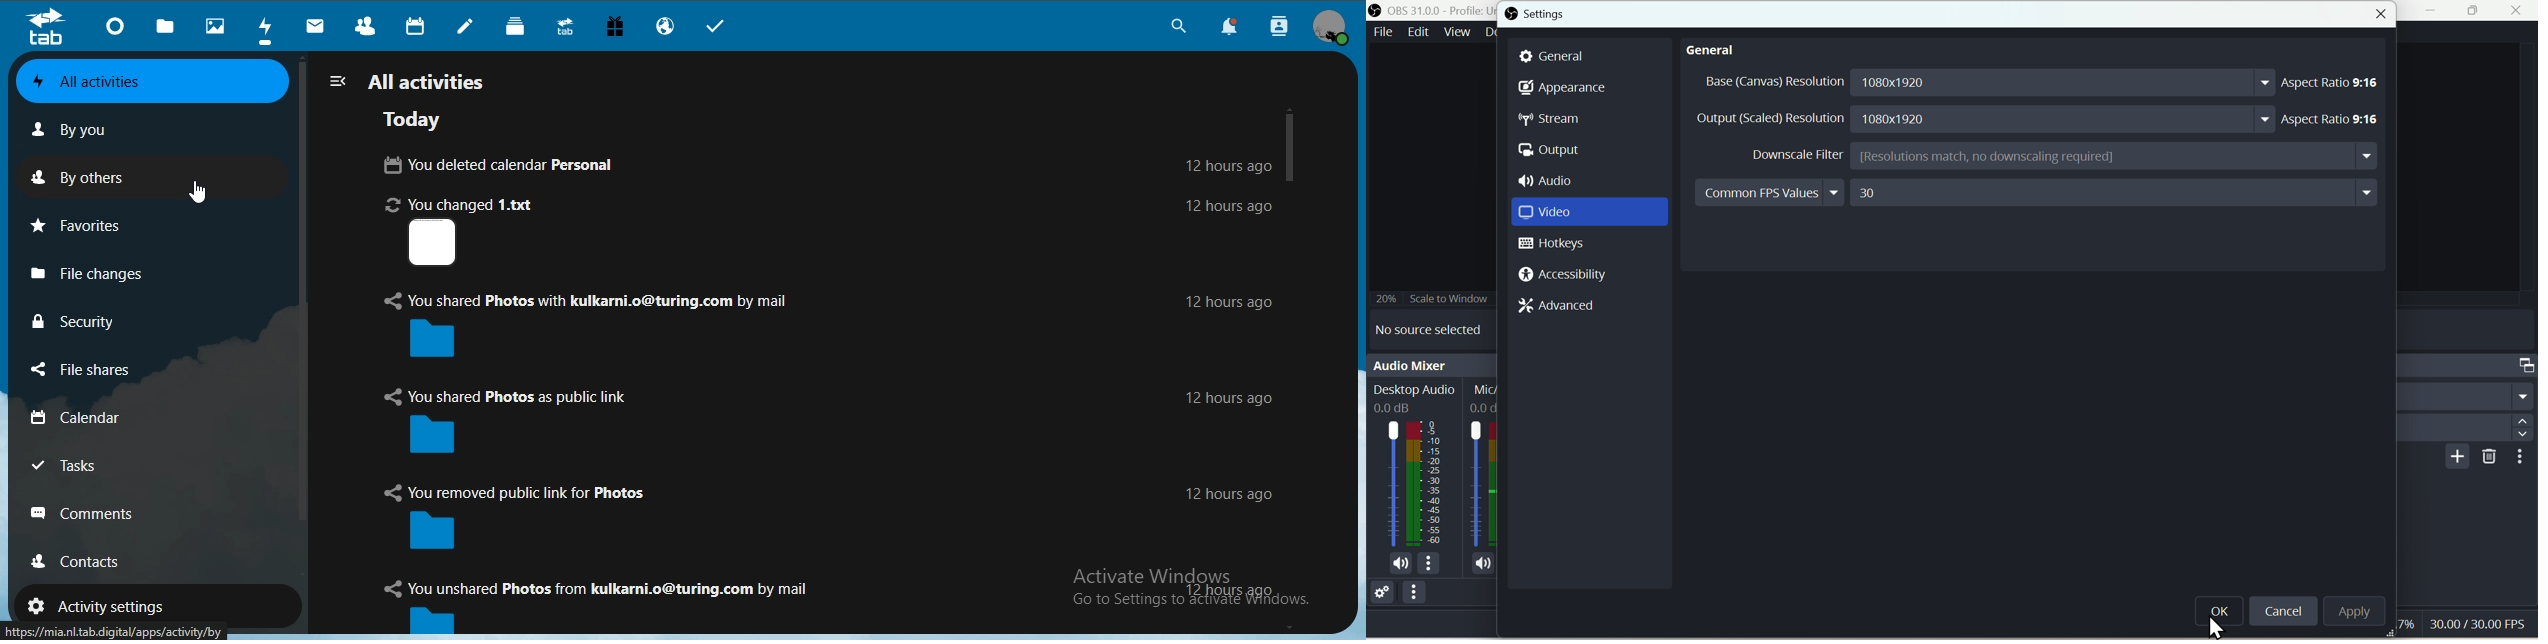 This screenshot has height=644, width=2548. I want to click on Audio, so click(1555, 181).